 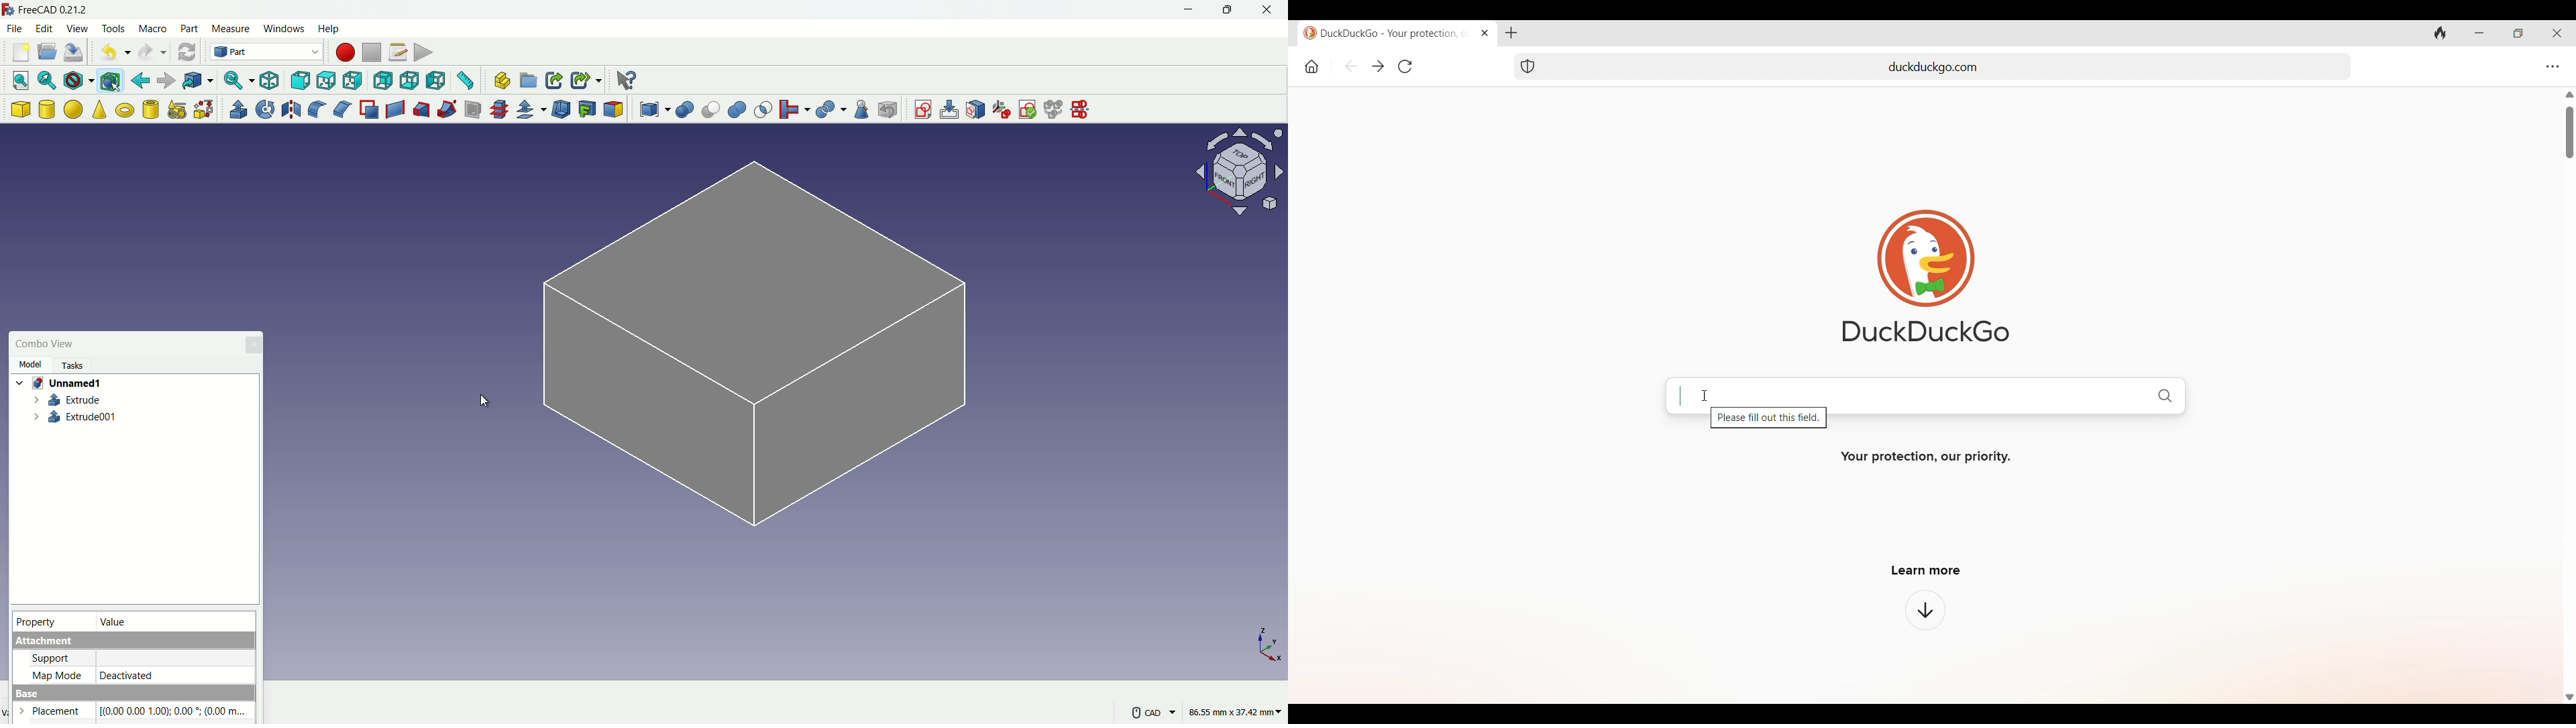 What do you see at coordinates (370, 109) in the screenshot?
I see `make face from wires` at bounding box center [370, 109].